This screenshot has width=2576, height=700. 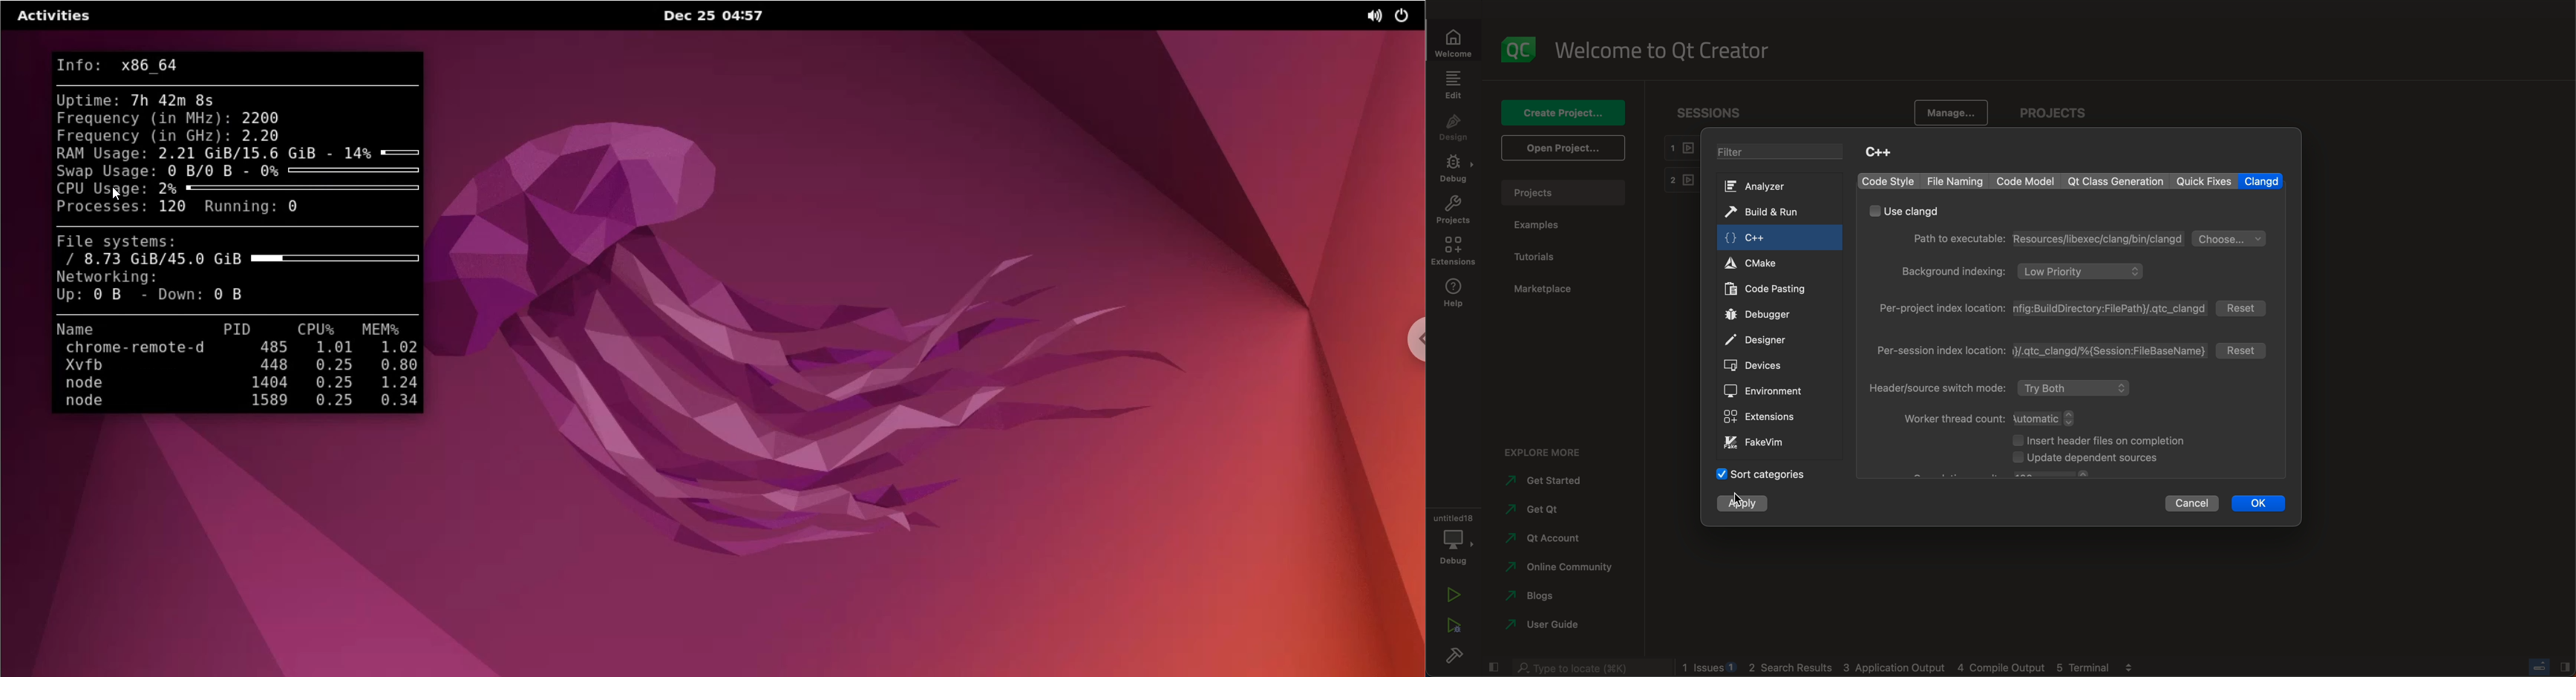 I want to click on open, so click(x=1564, y=150).